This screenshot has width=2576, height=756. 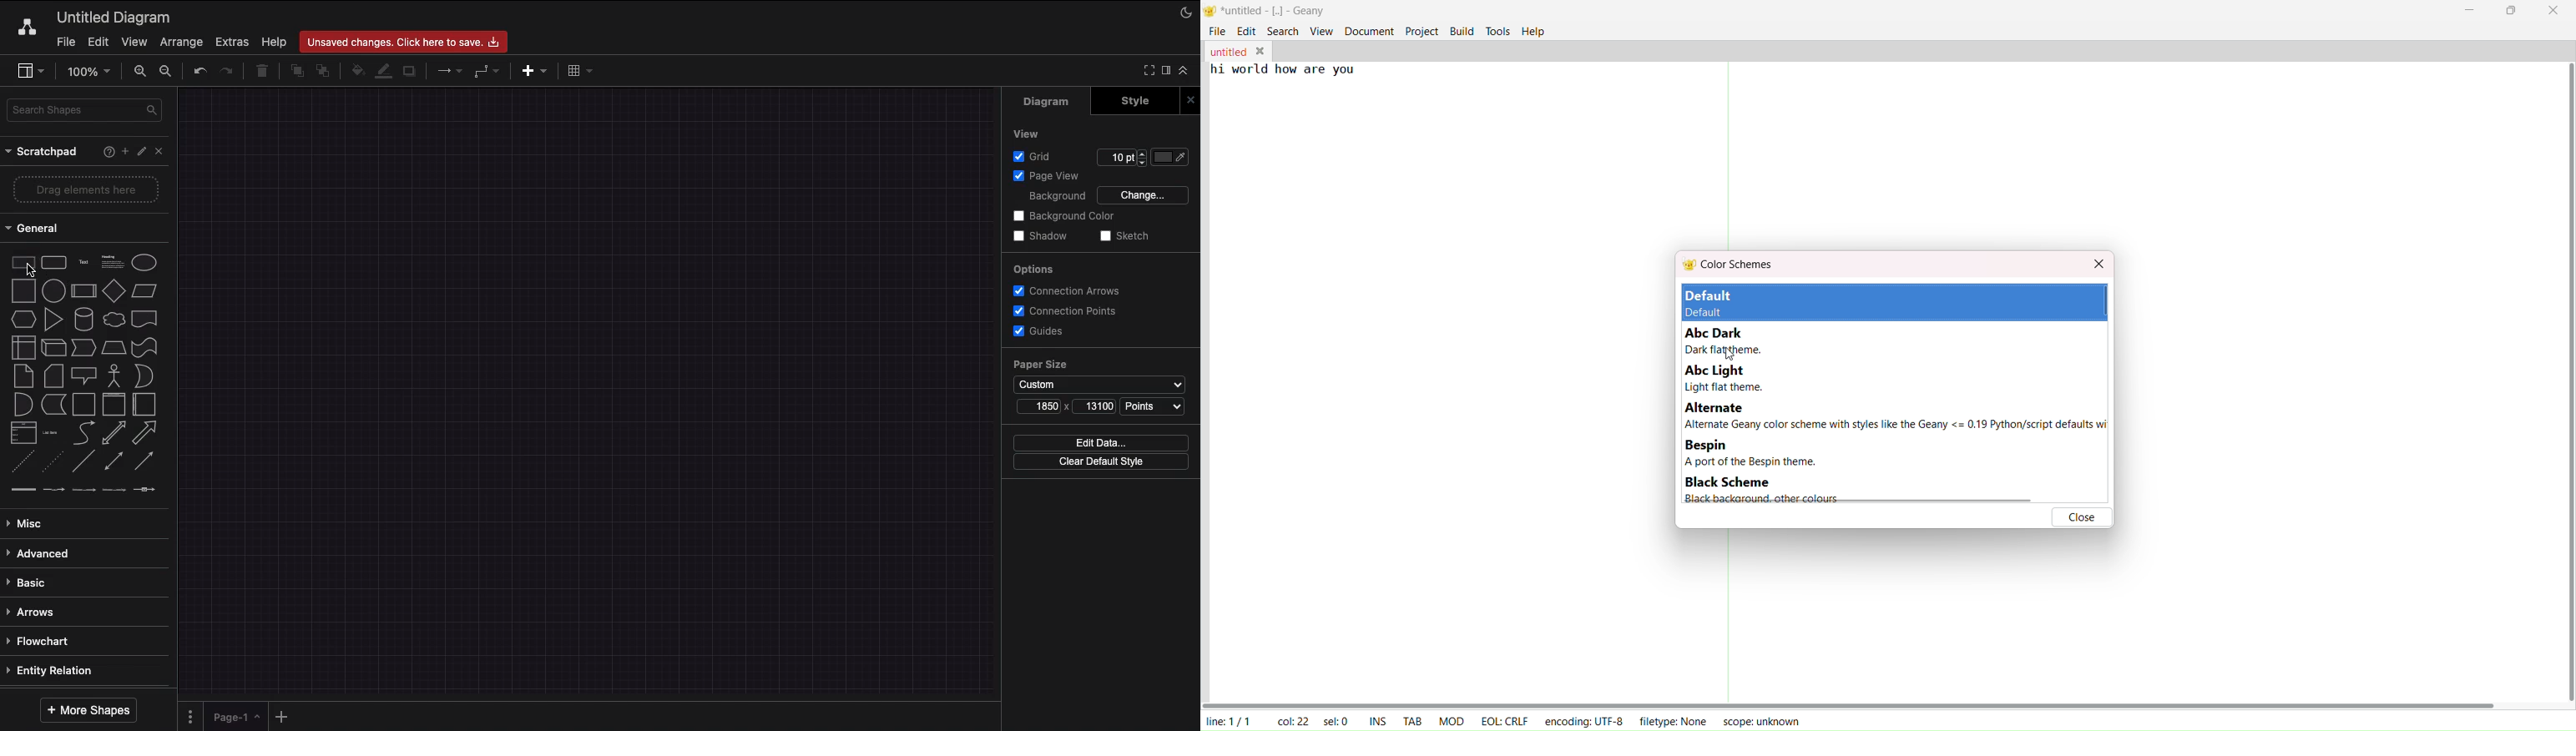 I want to click on Zoom in, so click(x=140, y=71).